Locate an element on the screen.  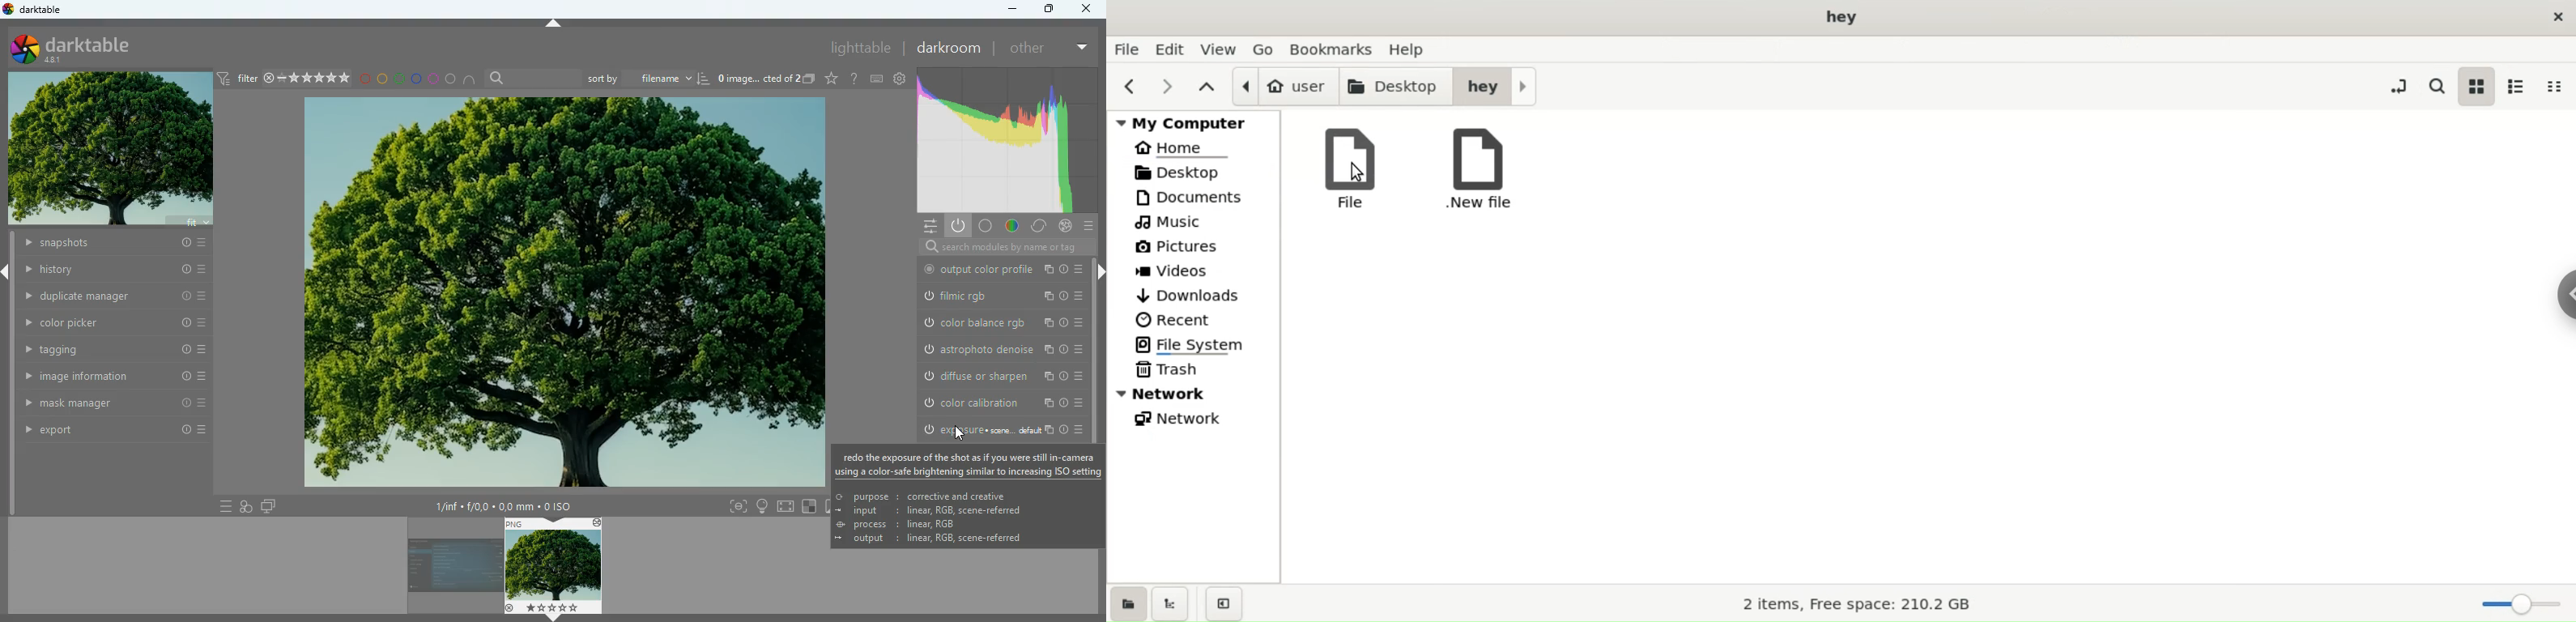
nect is located at coordinates (1166, 85).